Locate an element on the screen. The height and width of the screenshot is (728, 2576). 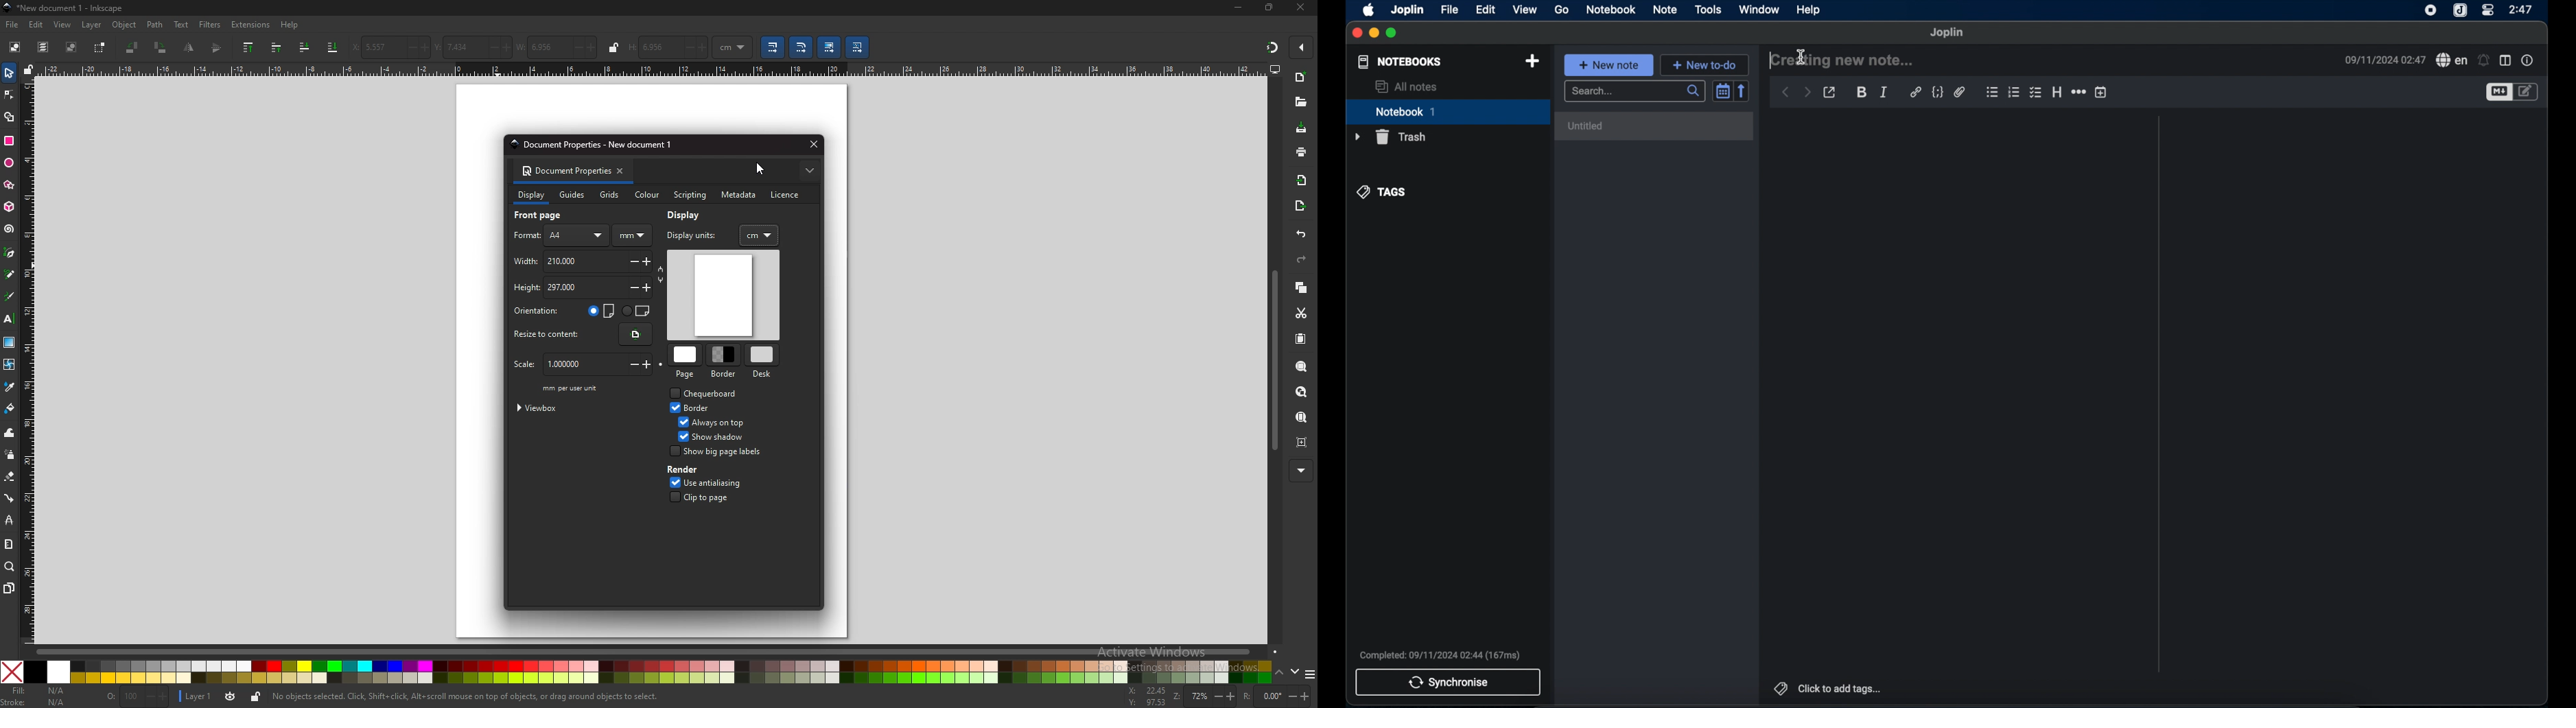
- is located at coordinates (632, 261).